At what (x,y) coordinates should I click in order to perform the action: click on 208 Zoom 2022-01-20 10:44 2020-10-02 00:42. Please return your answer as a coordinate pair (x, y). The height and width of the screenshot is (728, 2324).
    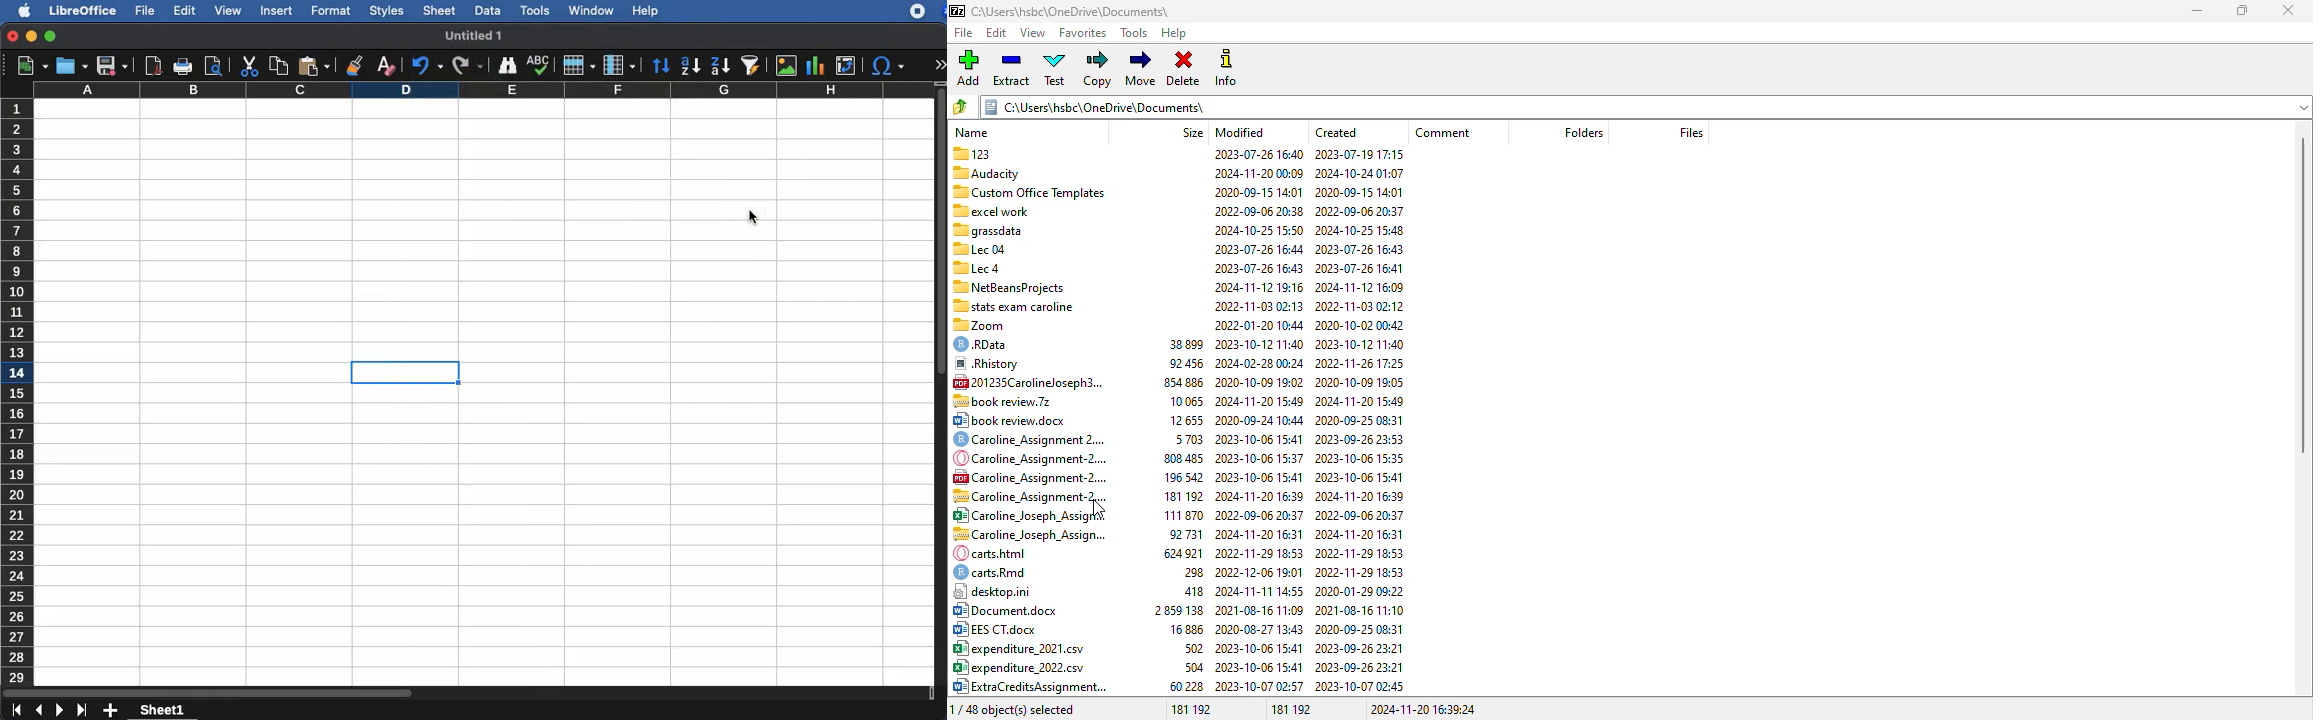
    Looking at the image, I should click on (1177, 325).